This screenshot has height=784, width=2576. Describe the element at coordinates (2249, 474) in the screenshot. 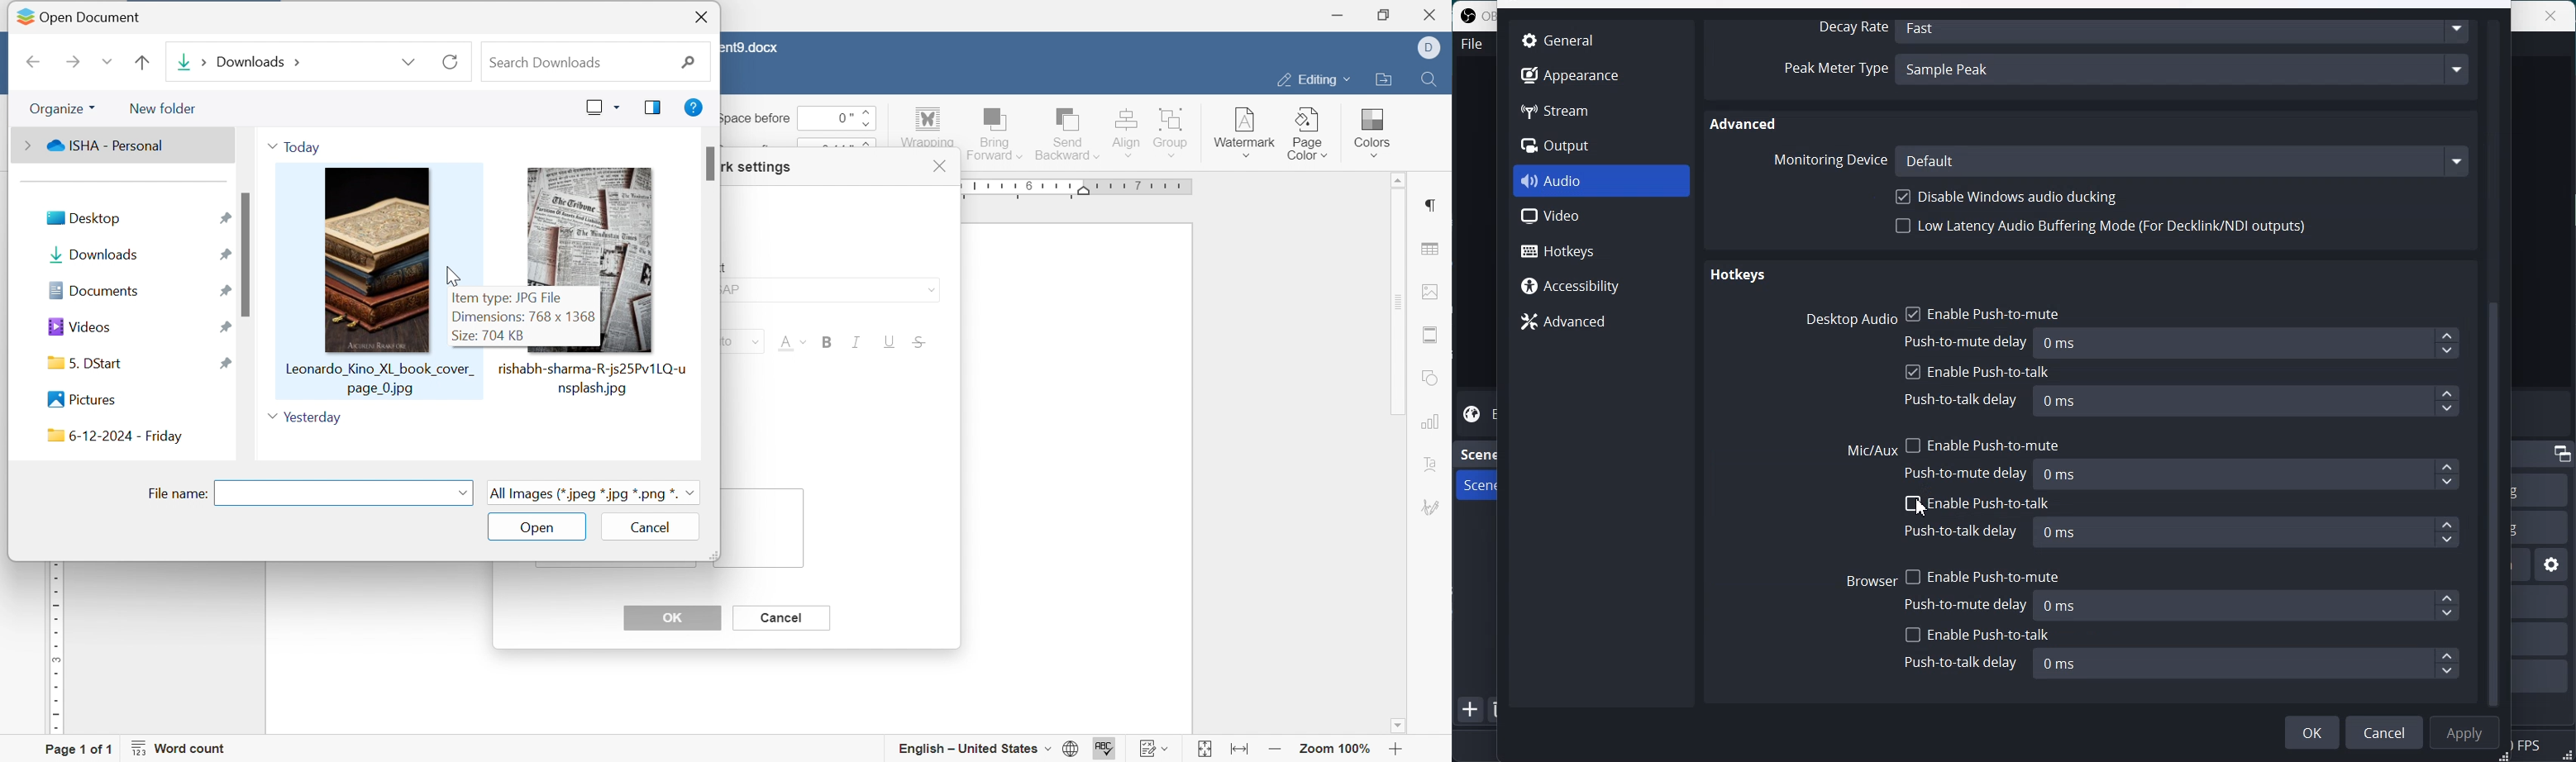

I see `0 ms` at that location.